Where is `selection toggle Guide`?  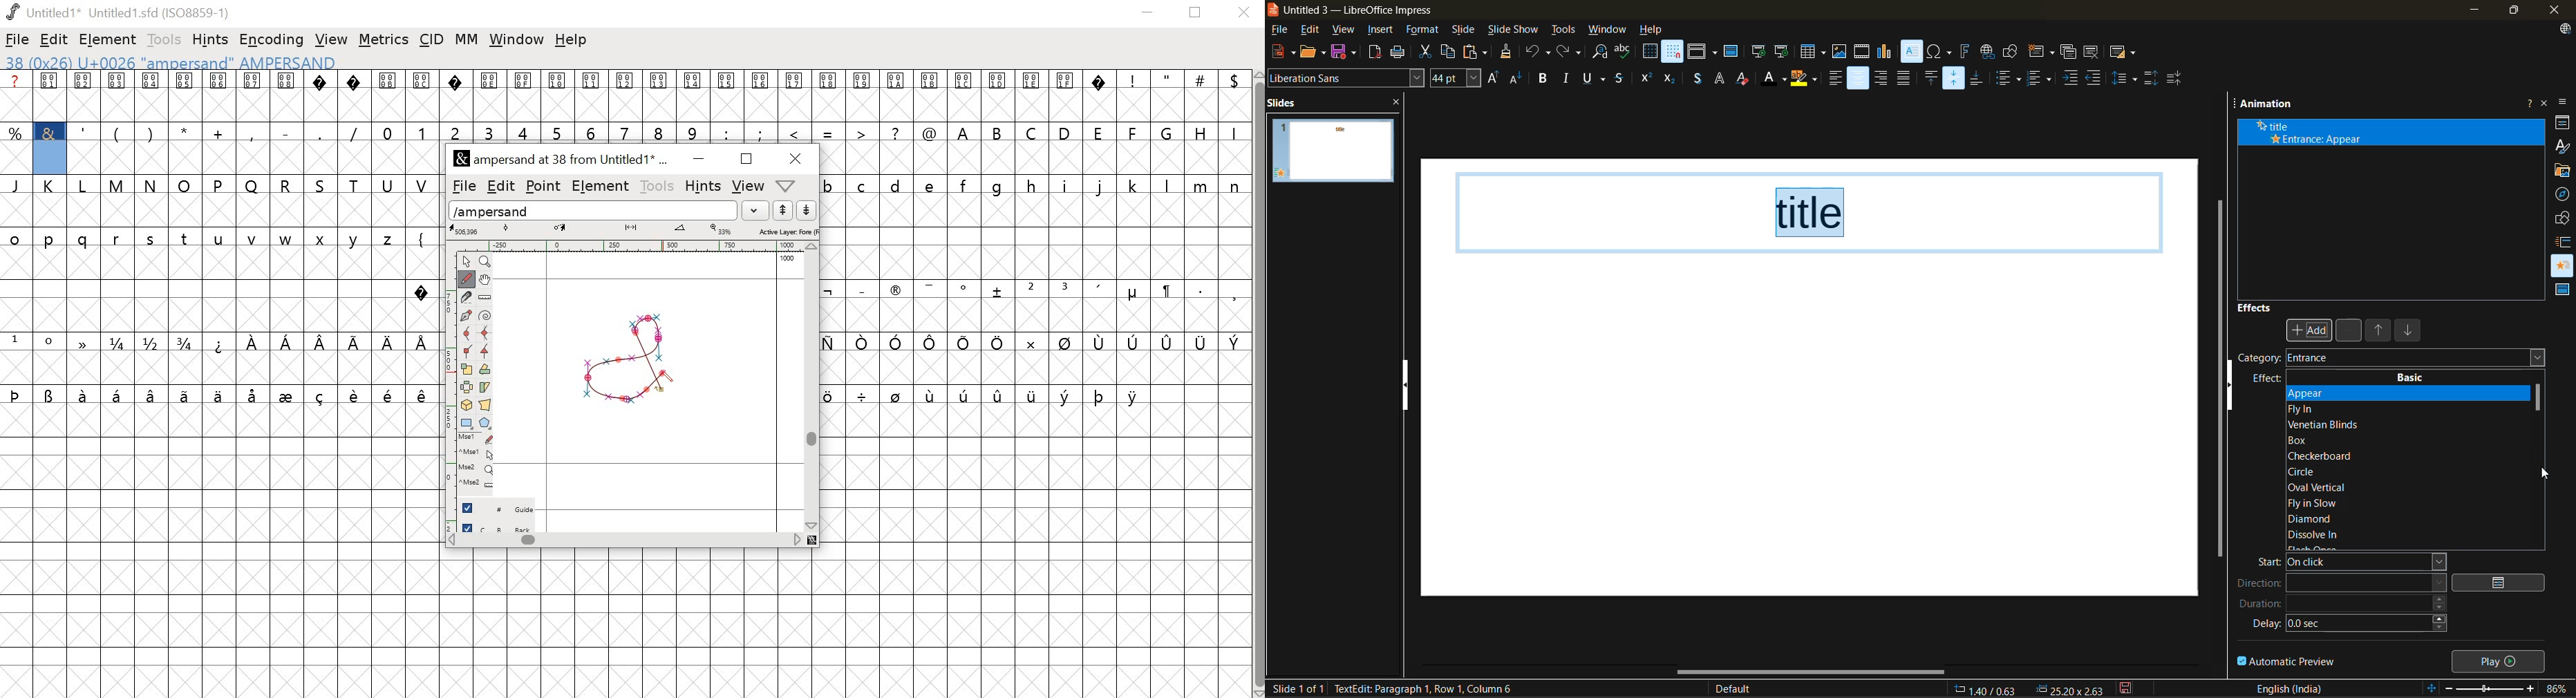 selection toggle Guide is located at coordinates (502, 507).